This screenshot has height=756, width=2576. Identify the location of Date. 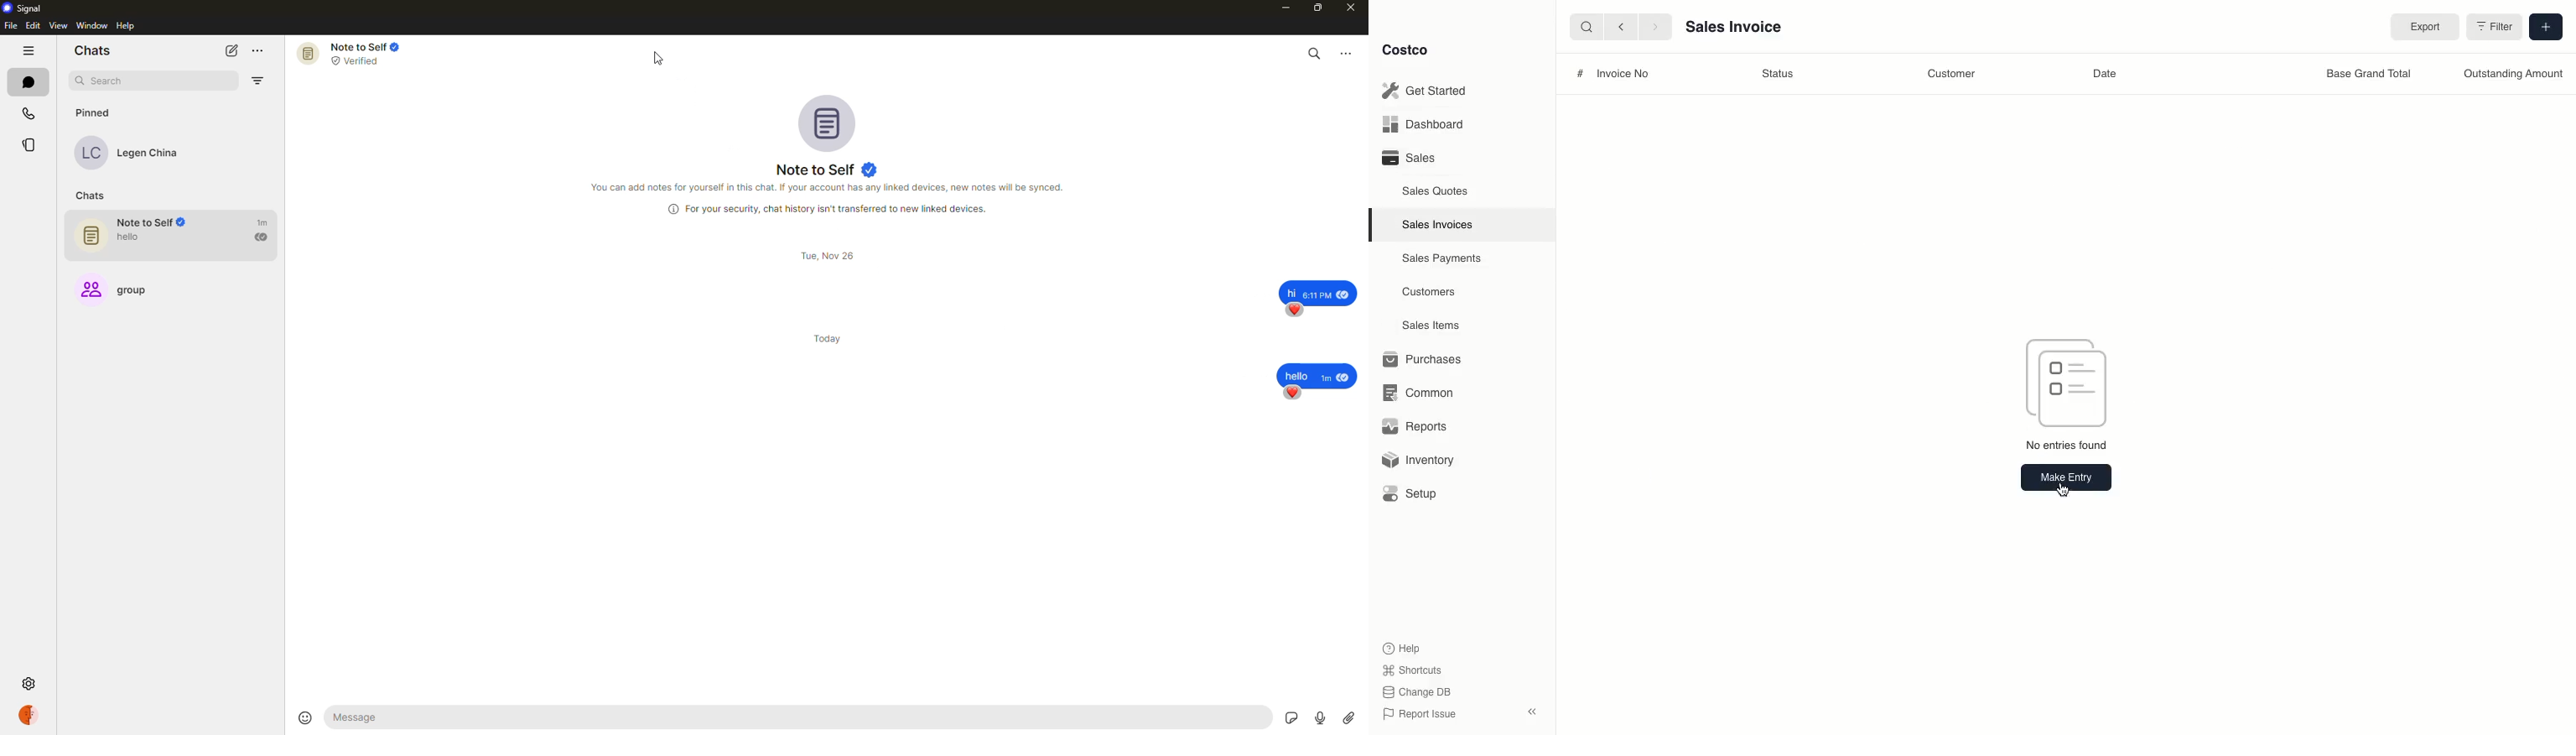
(2109, 76).